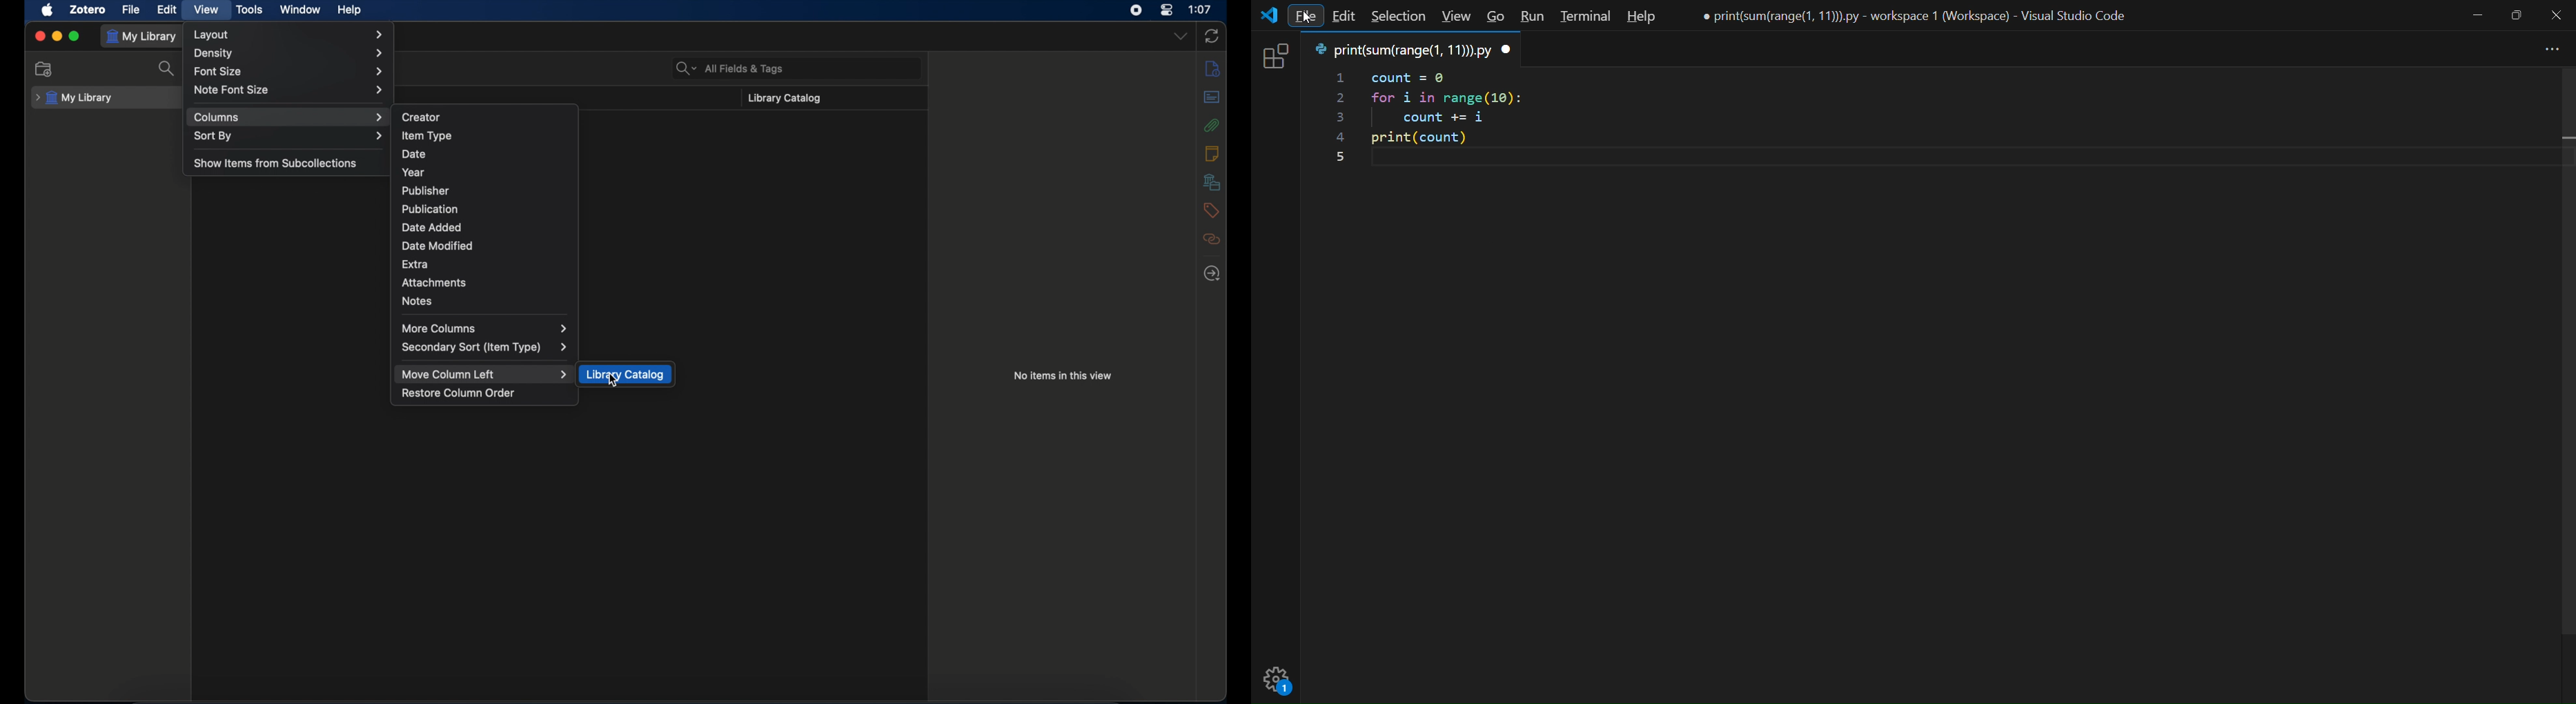 This screenshot has height=728, width=2576. I want to click on screen recorder, so click(1135, 10).